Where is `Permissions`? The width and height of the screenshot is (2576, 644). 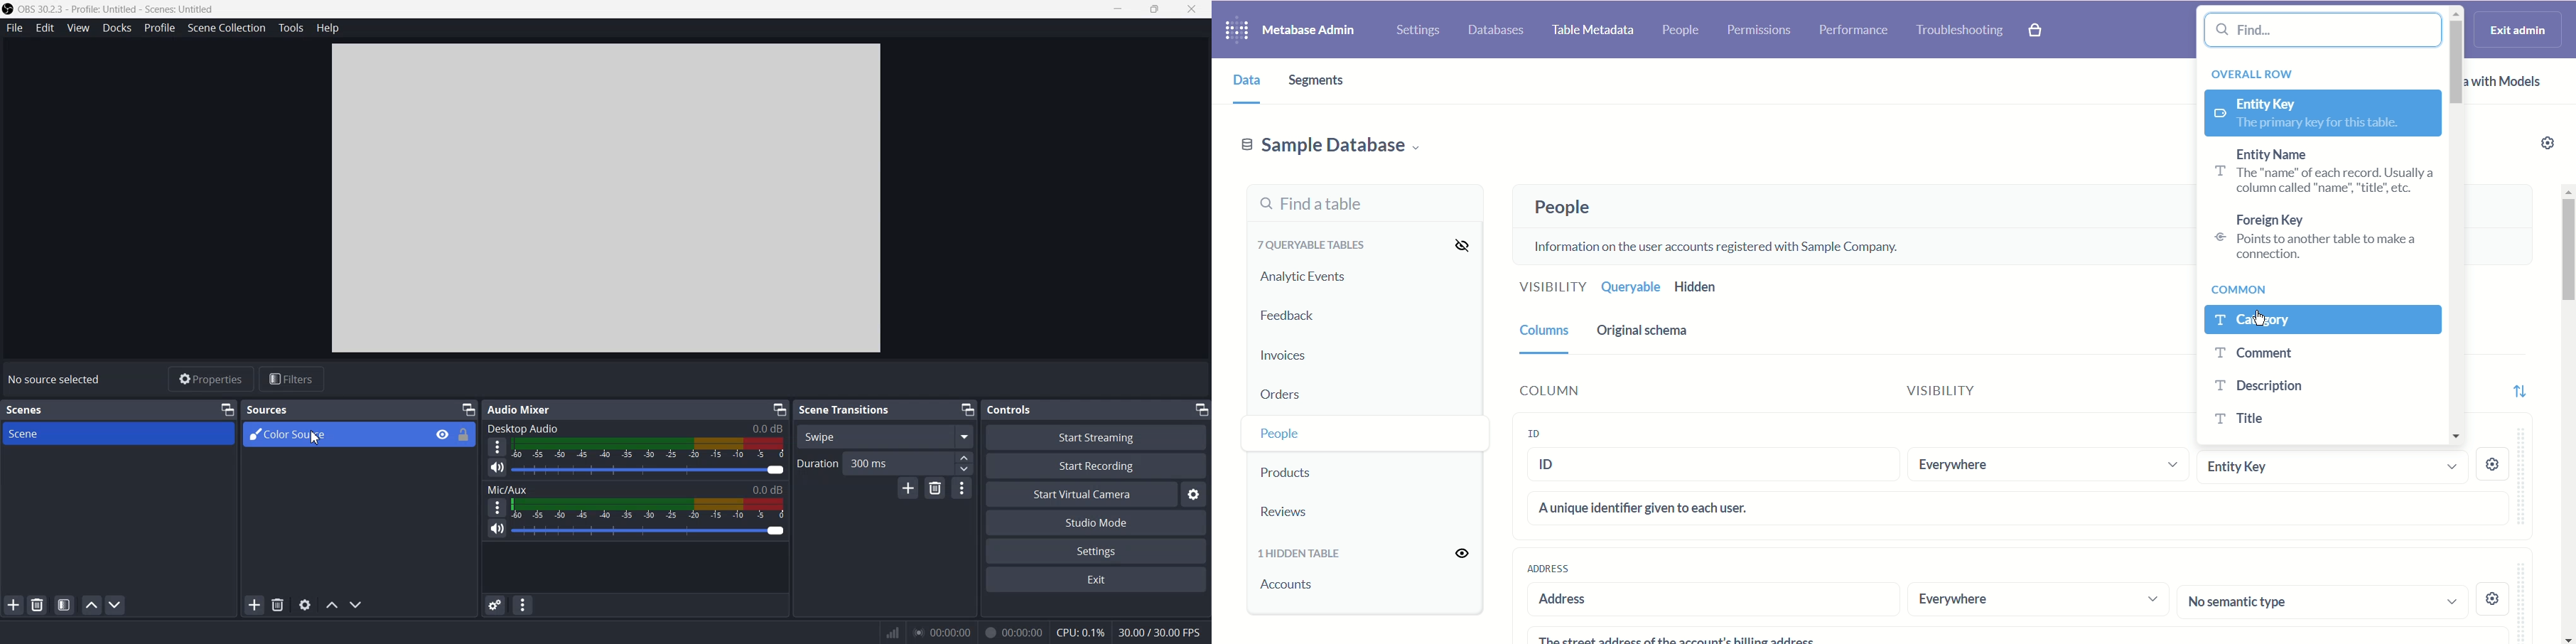 Permissions is located at coordinates (1760, 32).